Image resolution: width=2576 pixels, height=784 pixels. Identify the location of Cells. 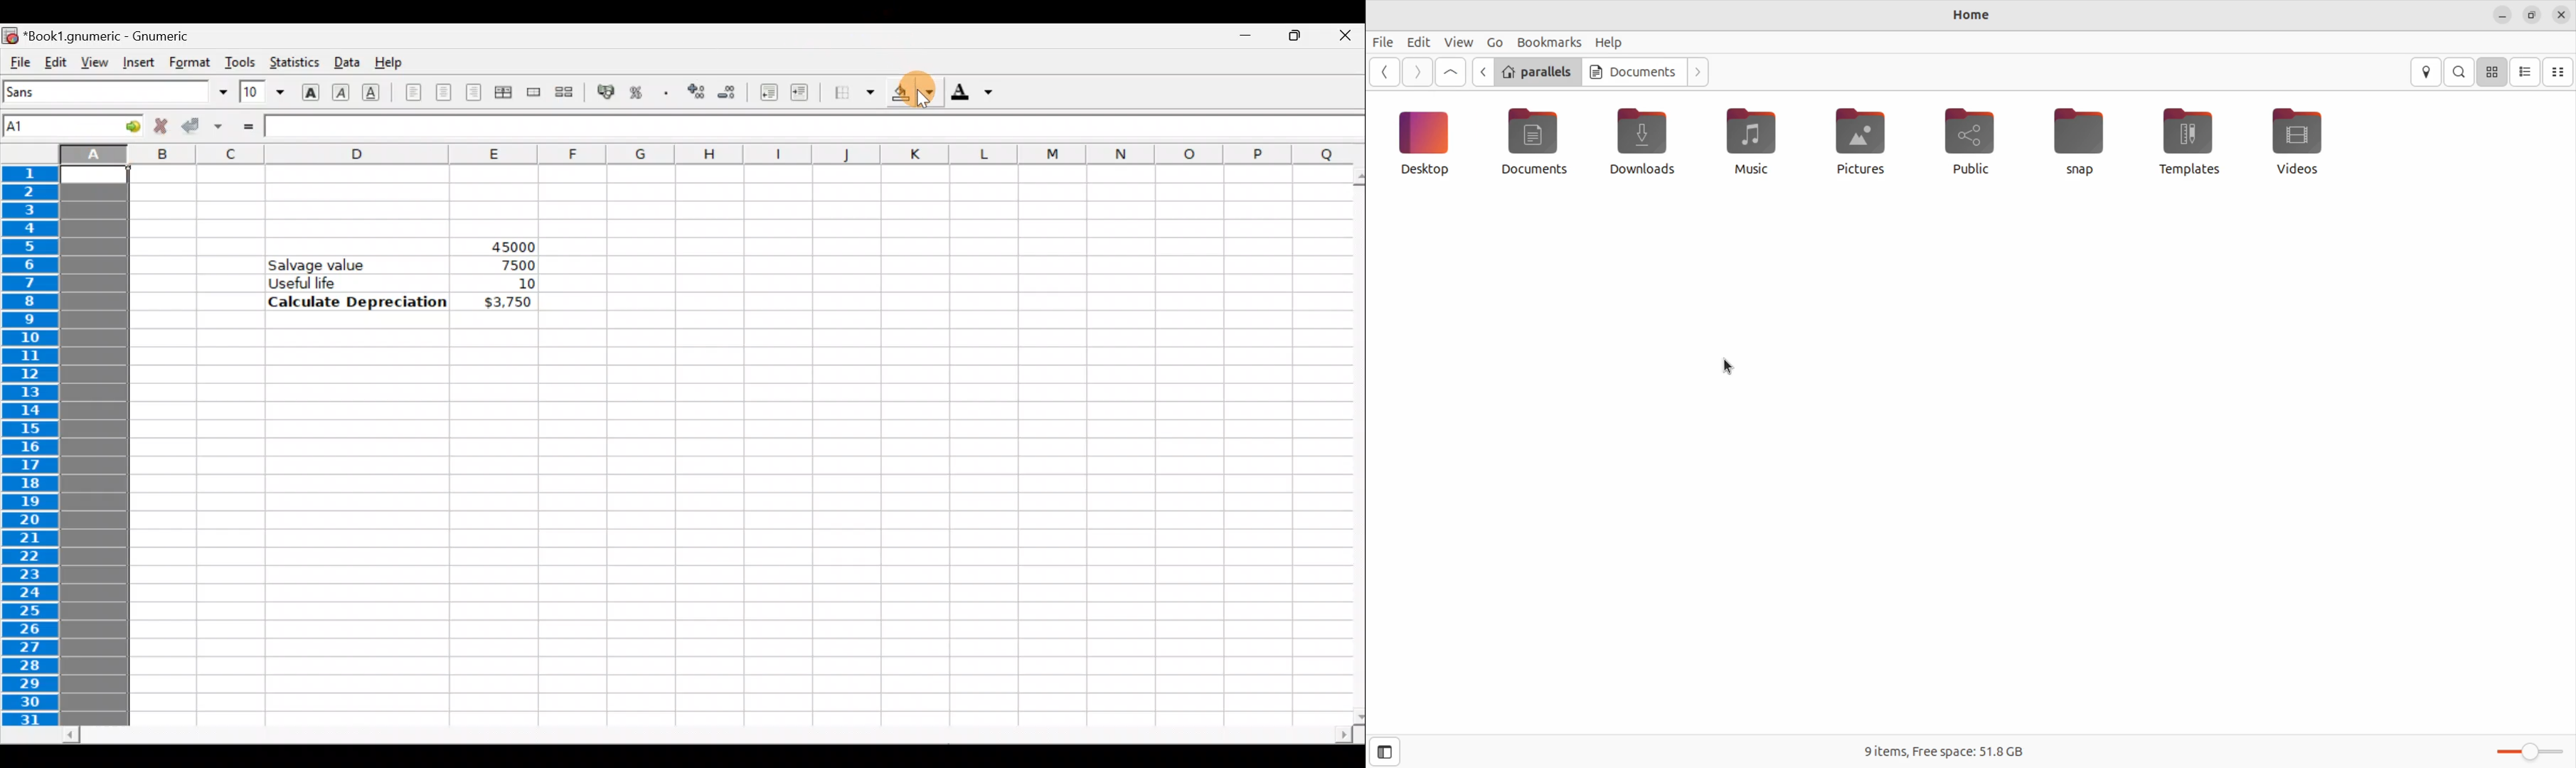
(711, 523).